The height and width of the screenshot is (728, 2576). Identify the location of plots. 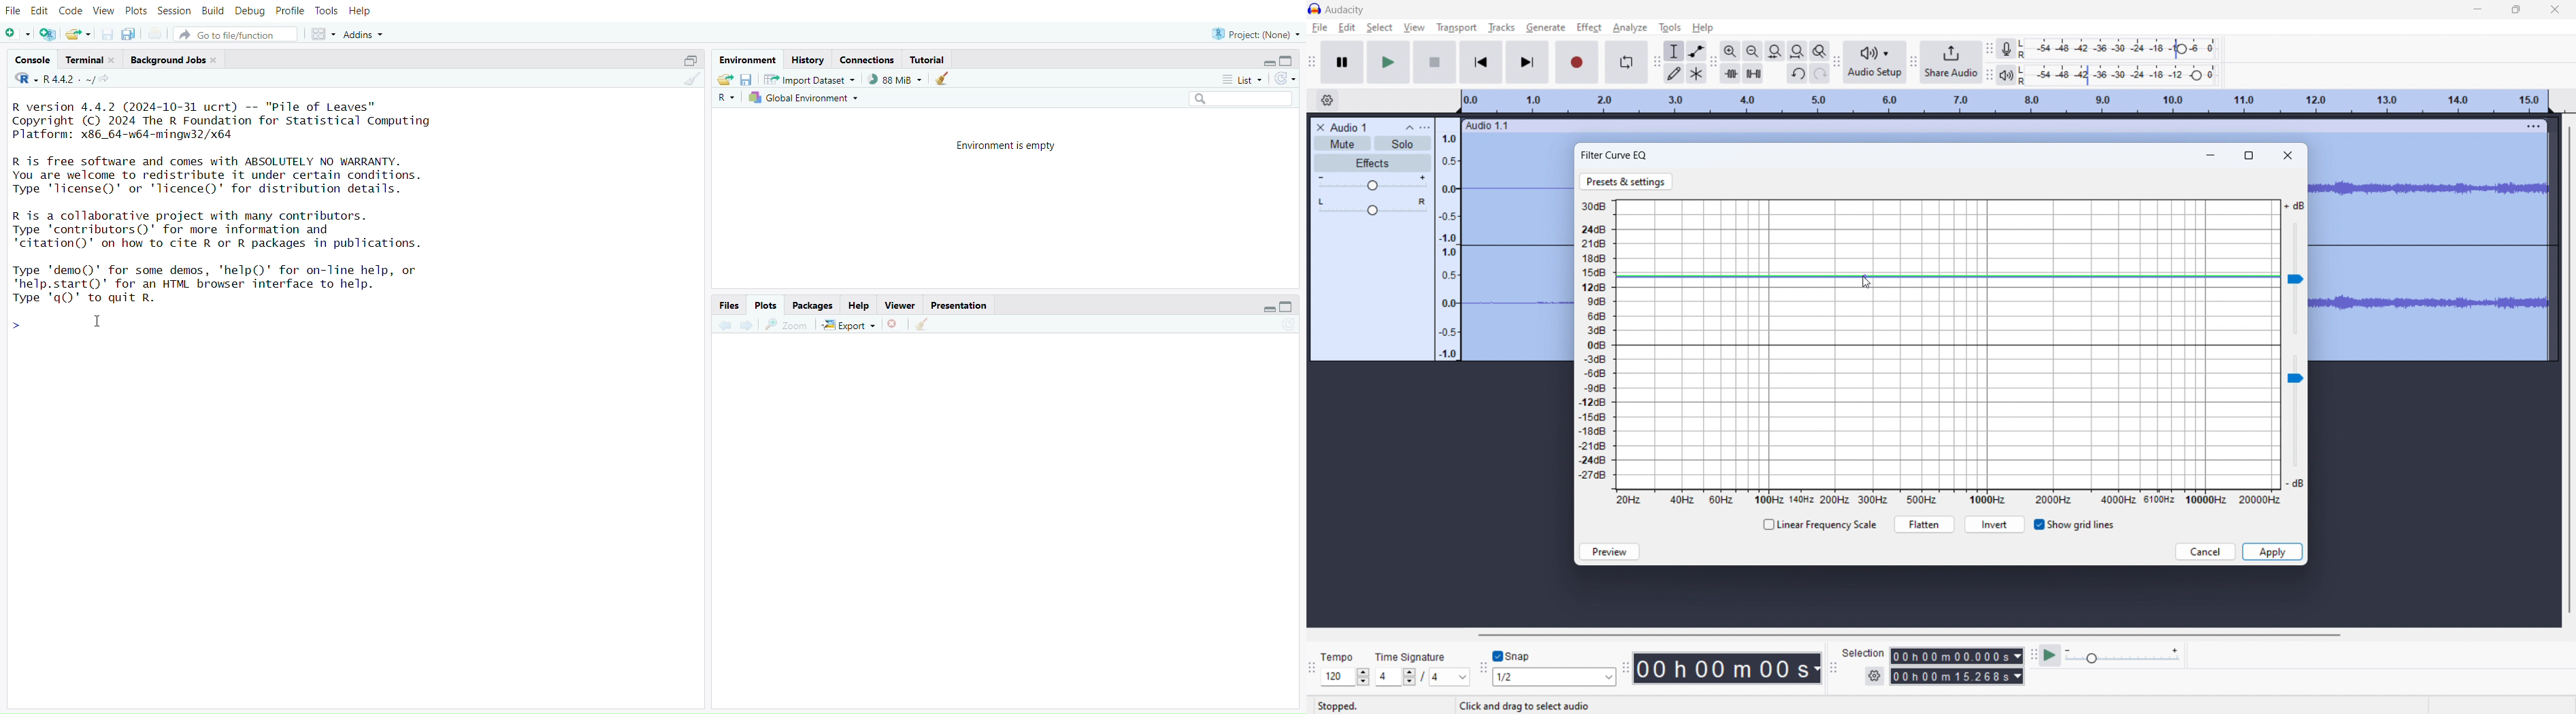
(135, 11).